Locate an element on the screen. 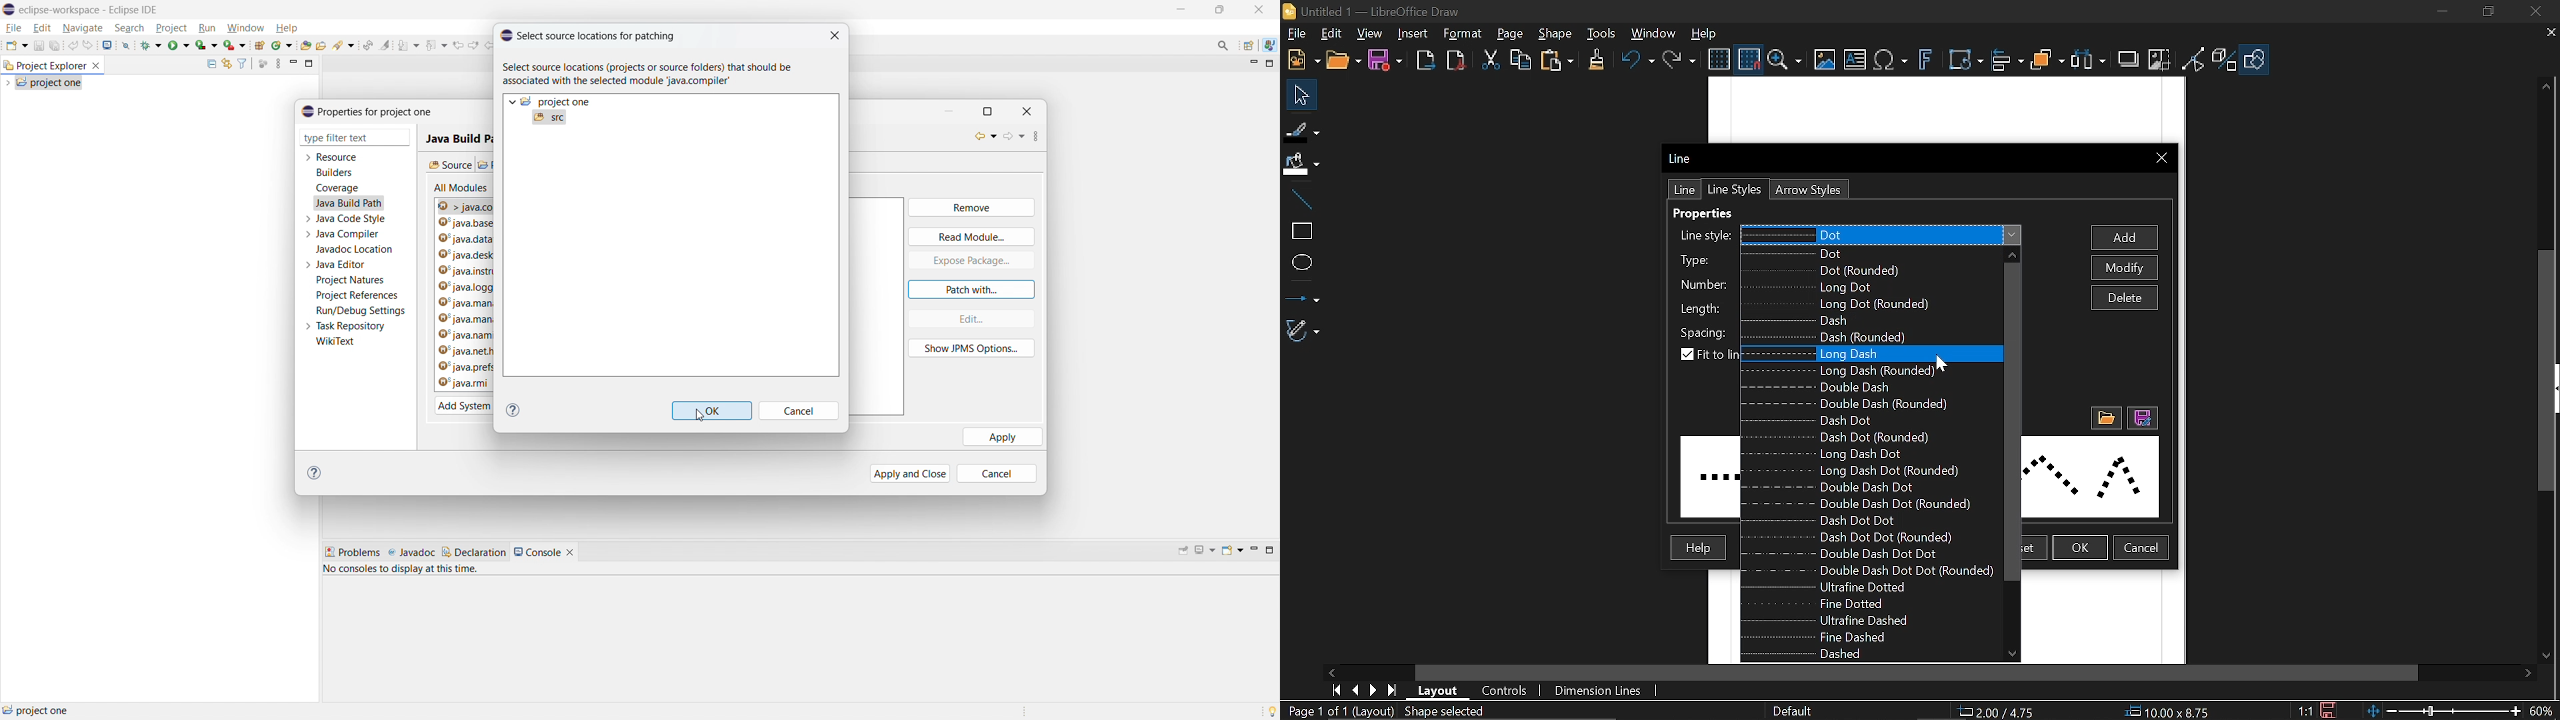 Image resolution: width=2576 pixels, height=728 pixels. Line is located at coordinates (1301, 201).